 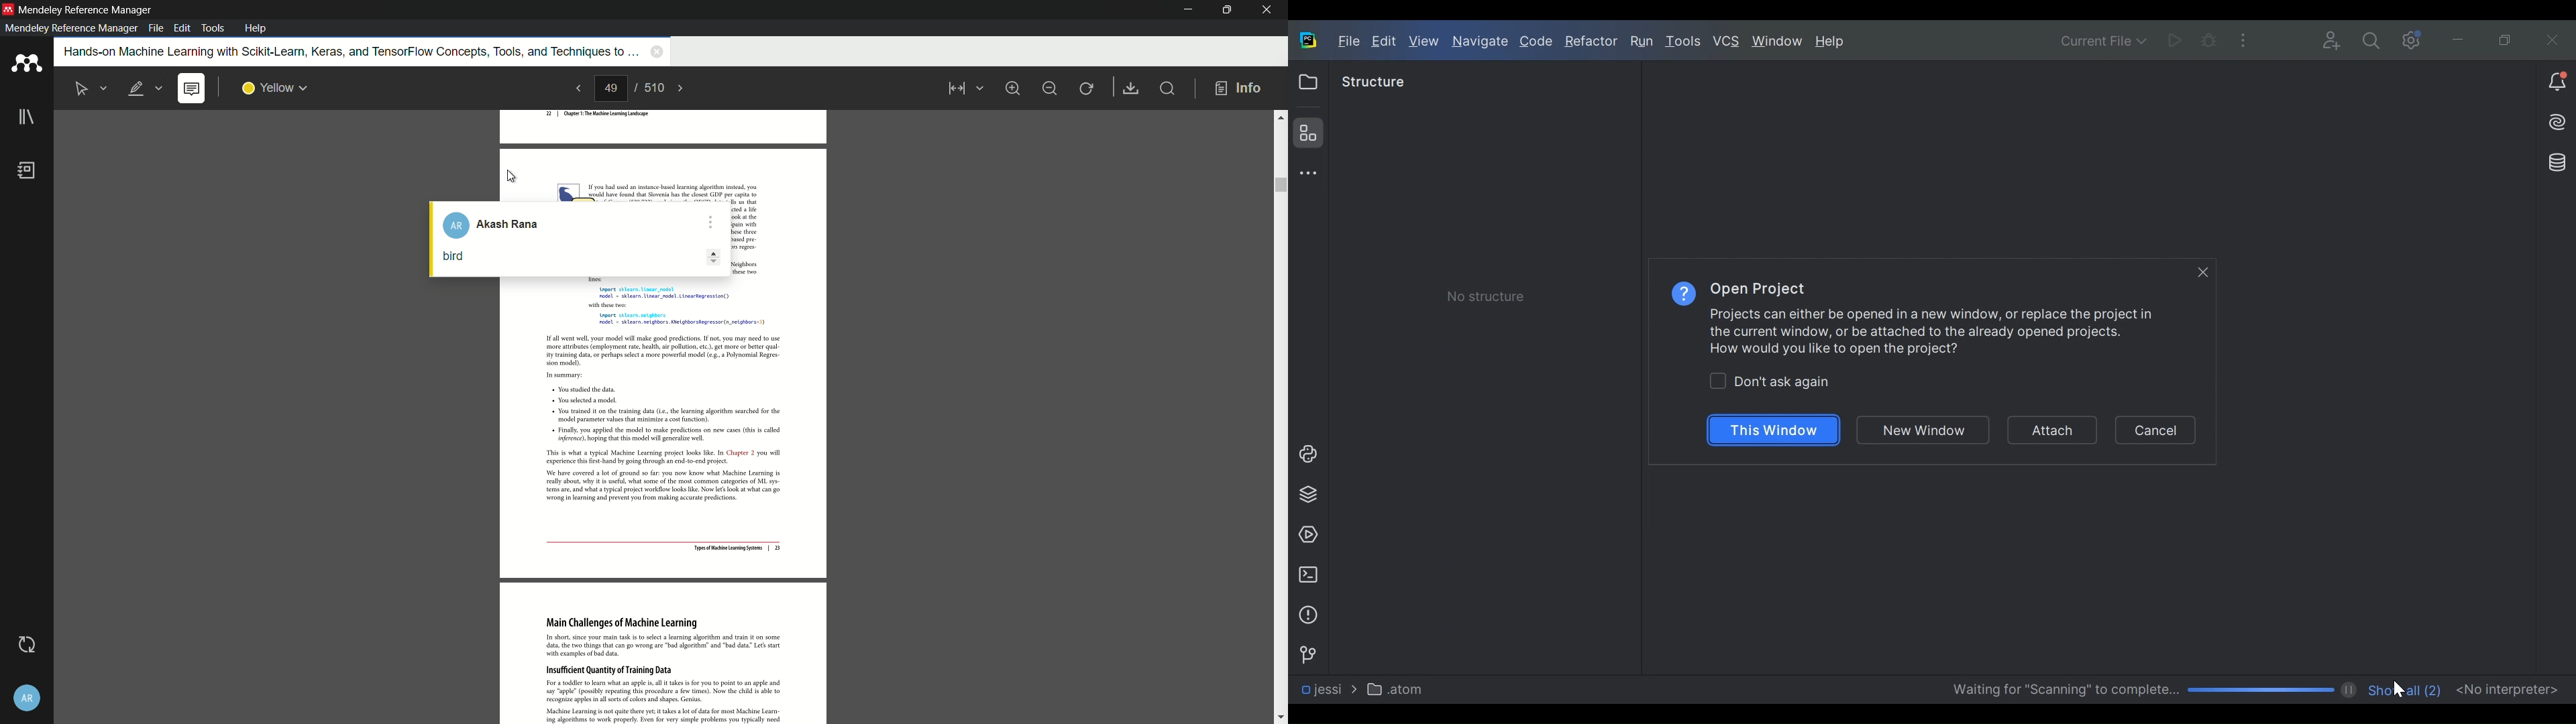 I want to click on Akash Rana, so click(x=498, y=225).